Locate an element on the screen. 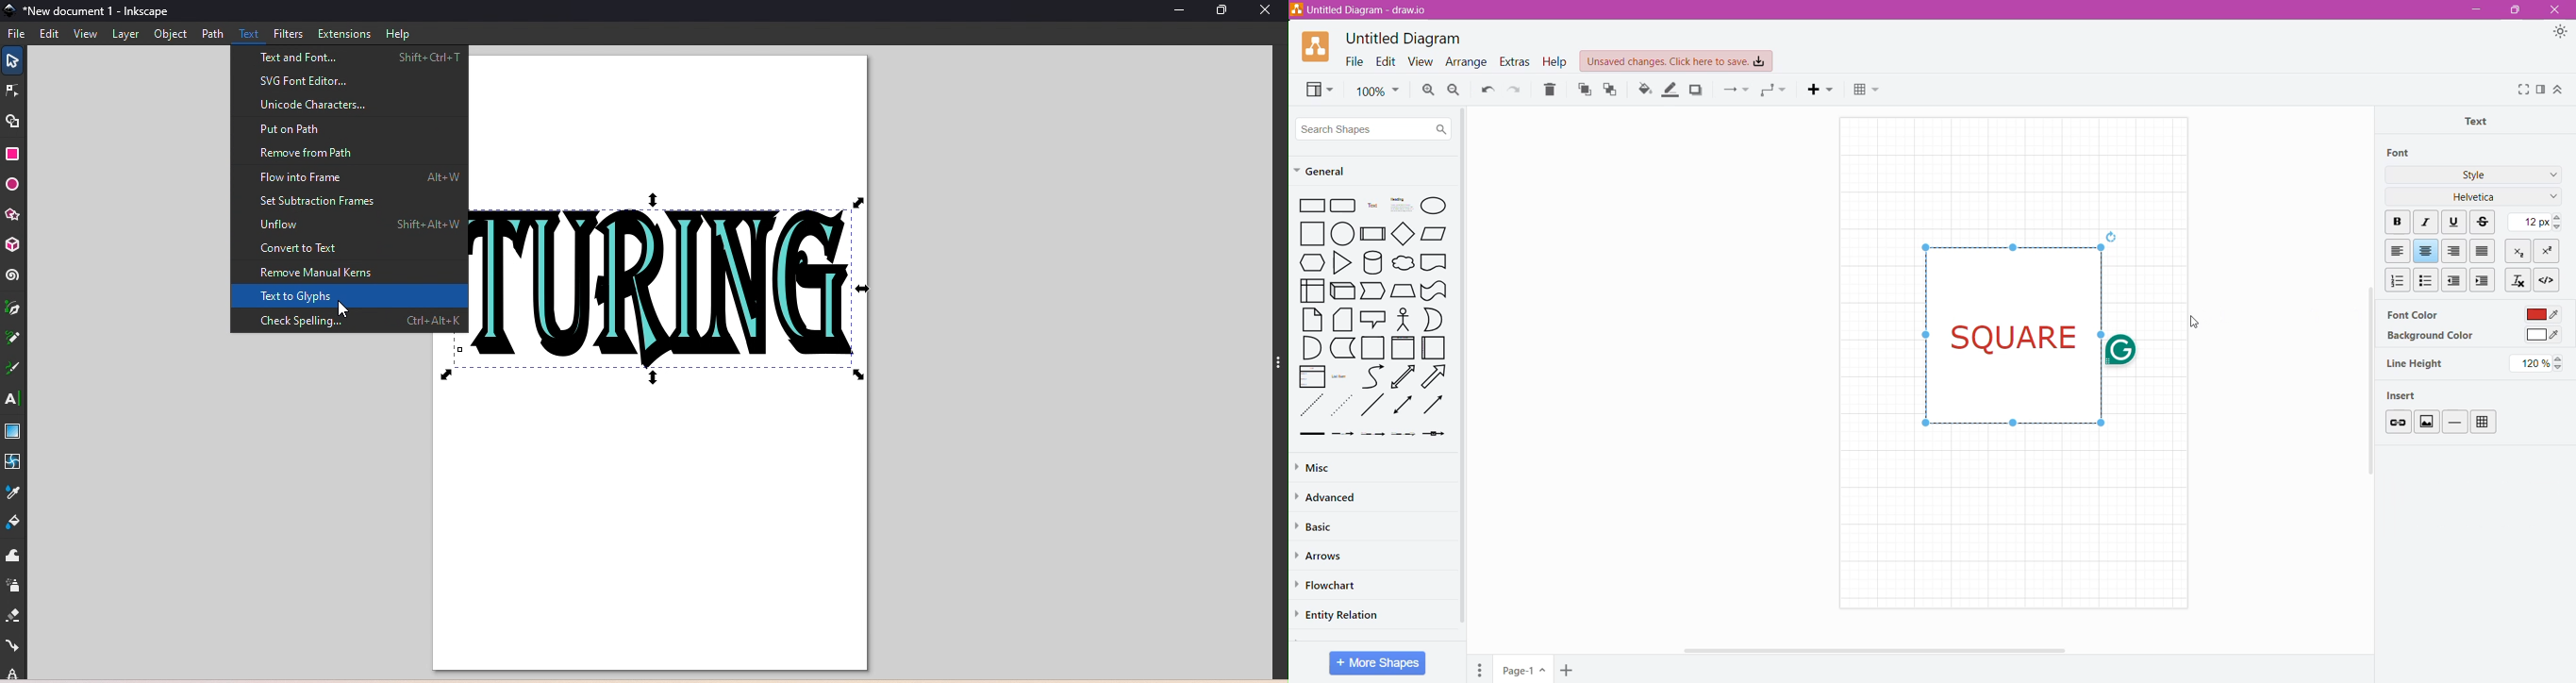  Restore Down is located at coordinates (2513, 11).